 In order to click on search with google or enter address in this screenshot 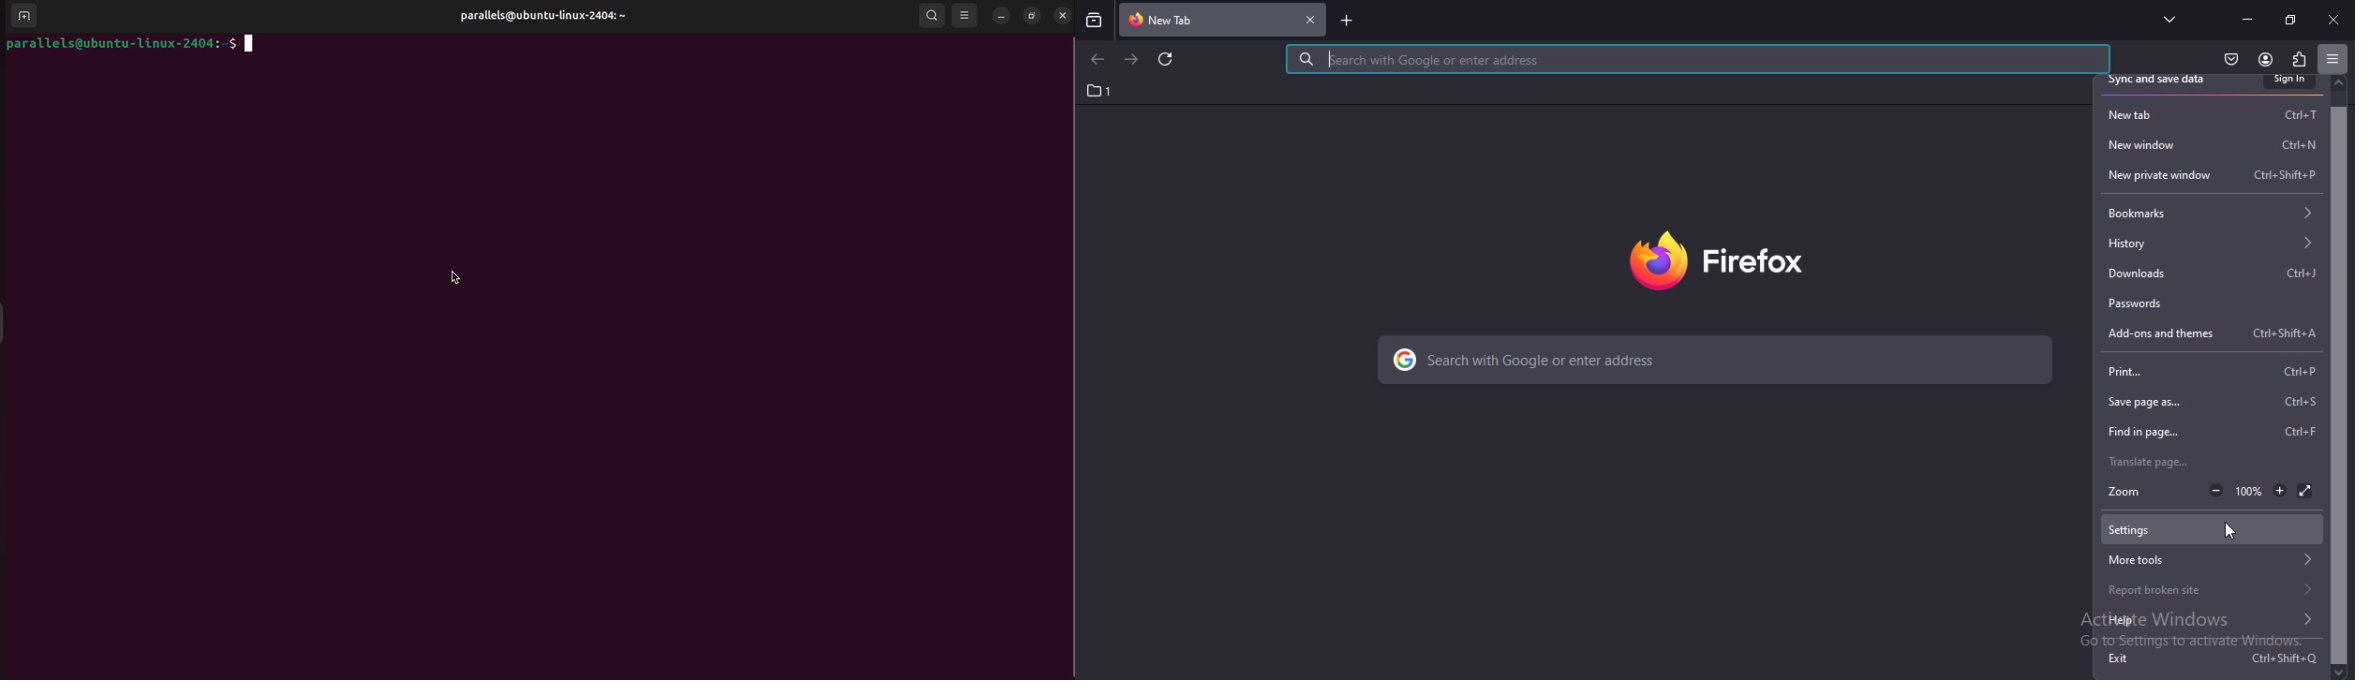, I will do `click(1717, 360)`.